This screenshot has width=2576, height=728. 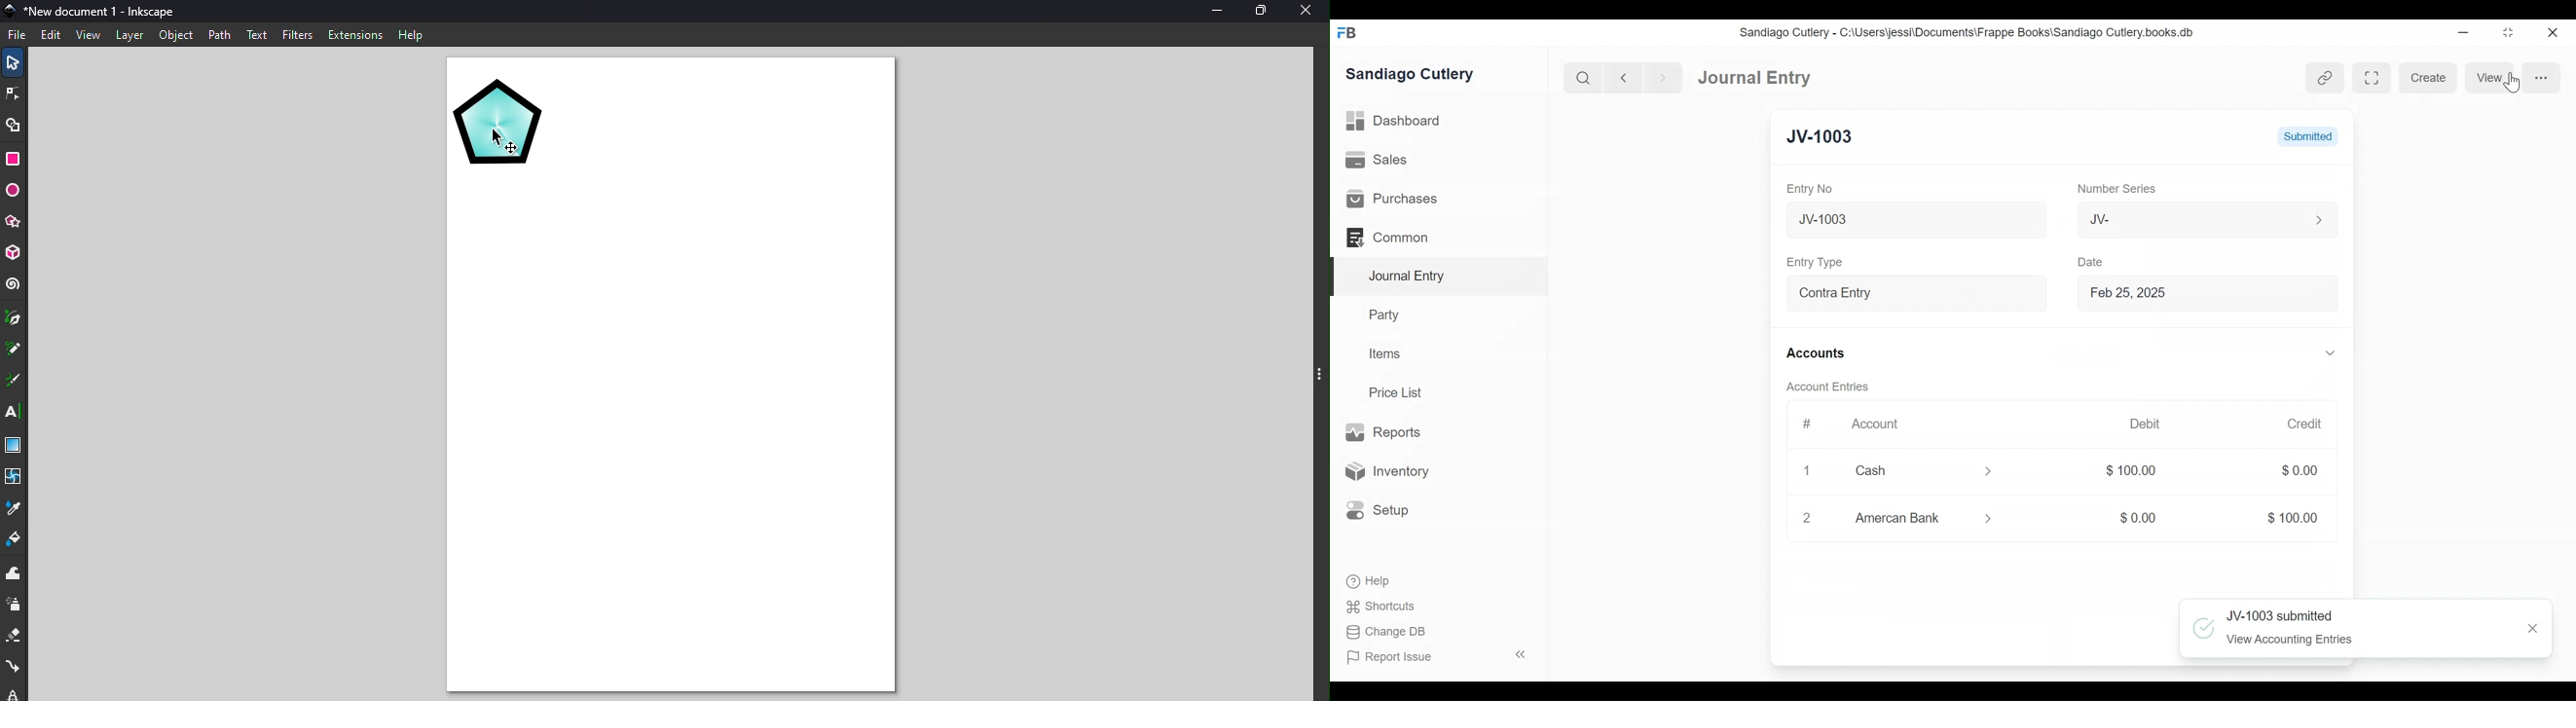 I want to click on Submitted, so click(x=2309, y=138).